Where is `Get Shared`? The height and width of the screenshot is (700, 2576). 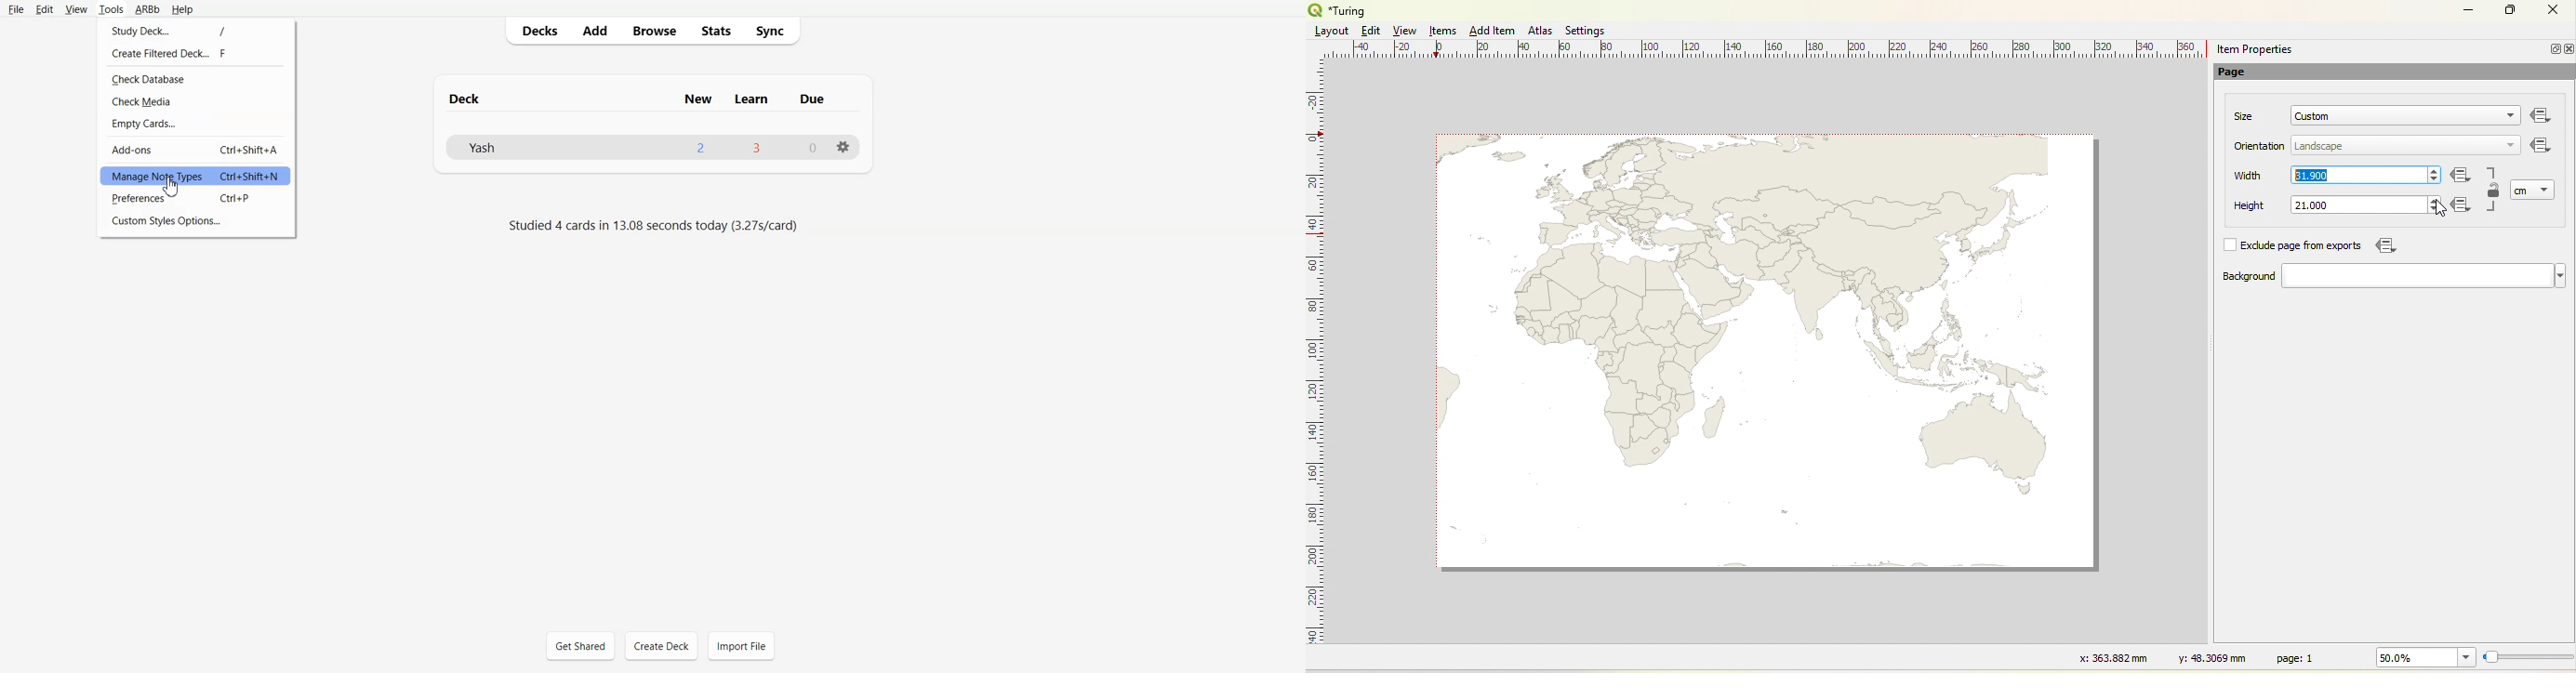
Get Shared is located at coordinates (580, 645).